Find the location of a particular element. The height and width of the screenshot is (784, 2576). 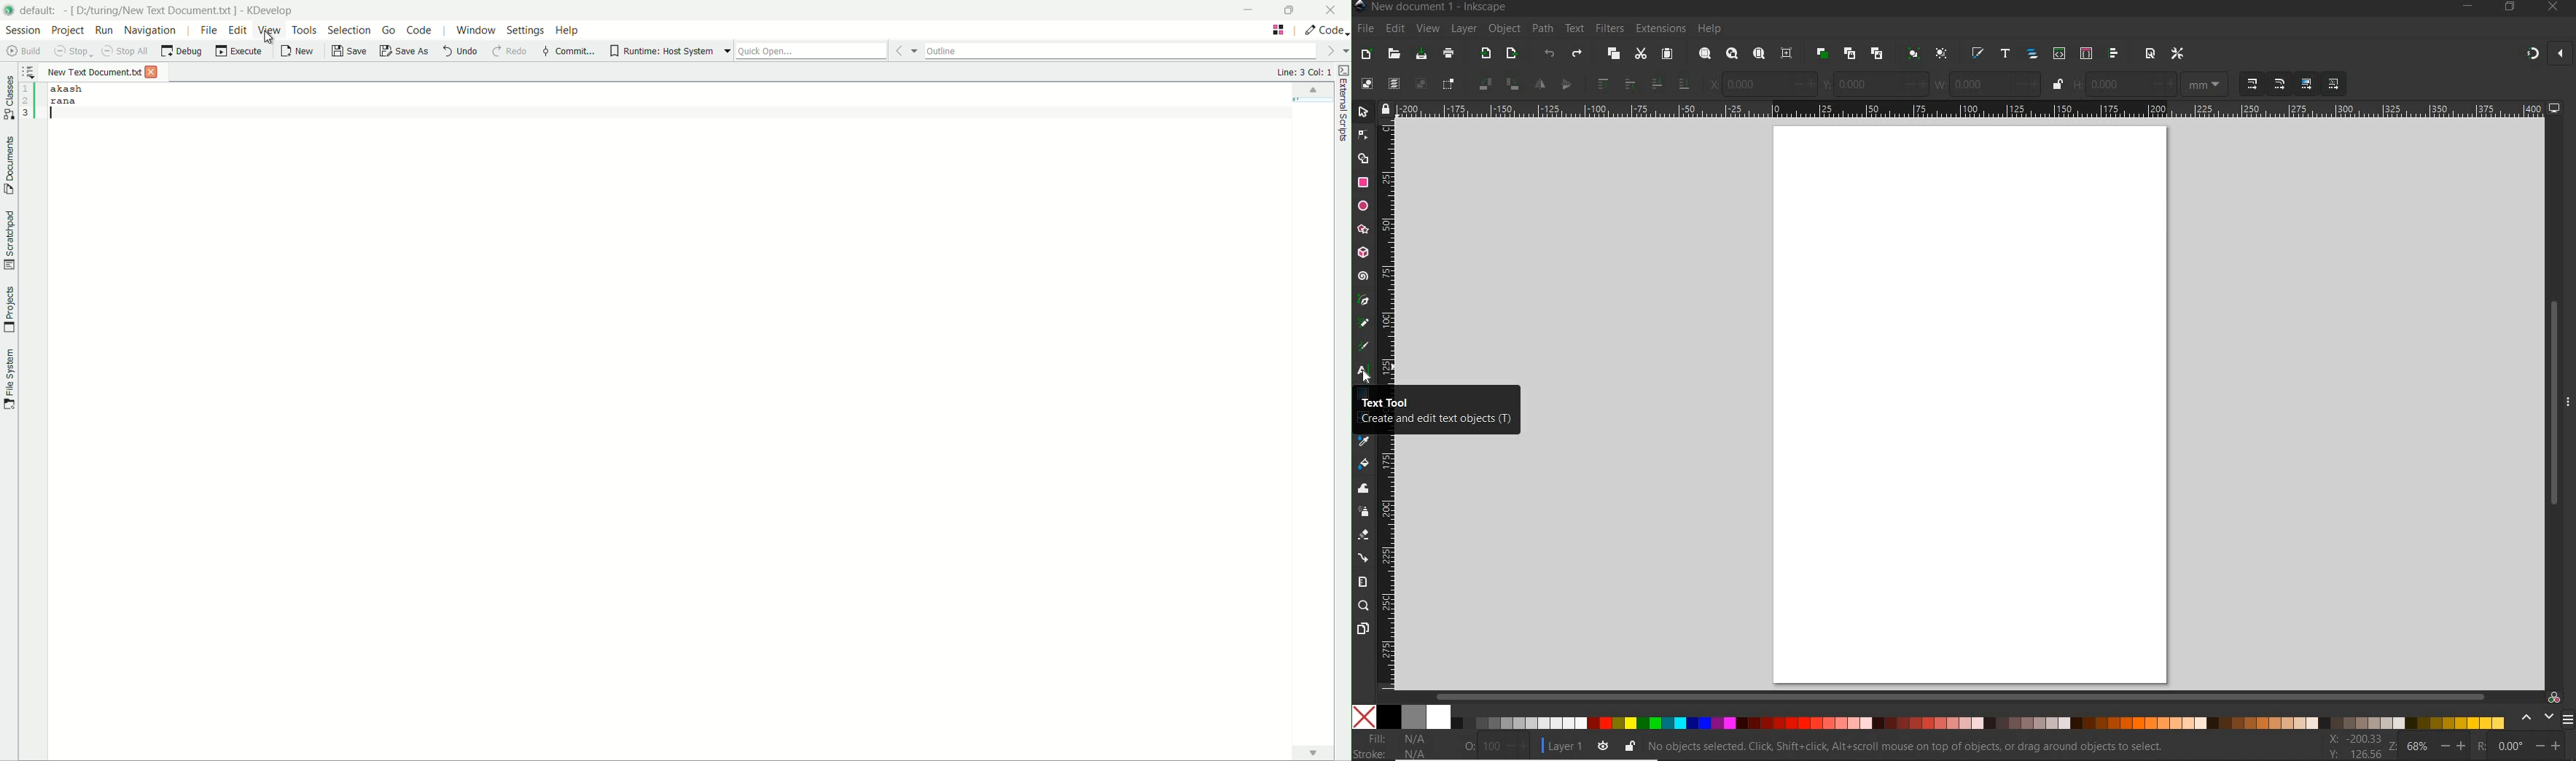

increase/decrease is located at coordinates (1518, 746).